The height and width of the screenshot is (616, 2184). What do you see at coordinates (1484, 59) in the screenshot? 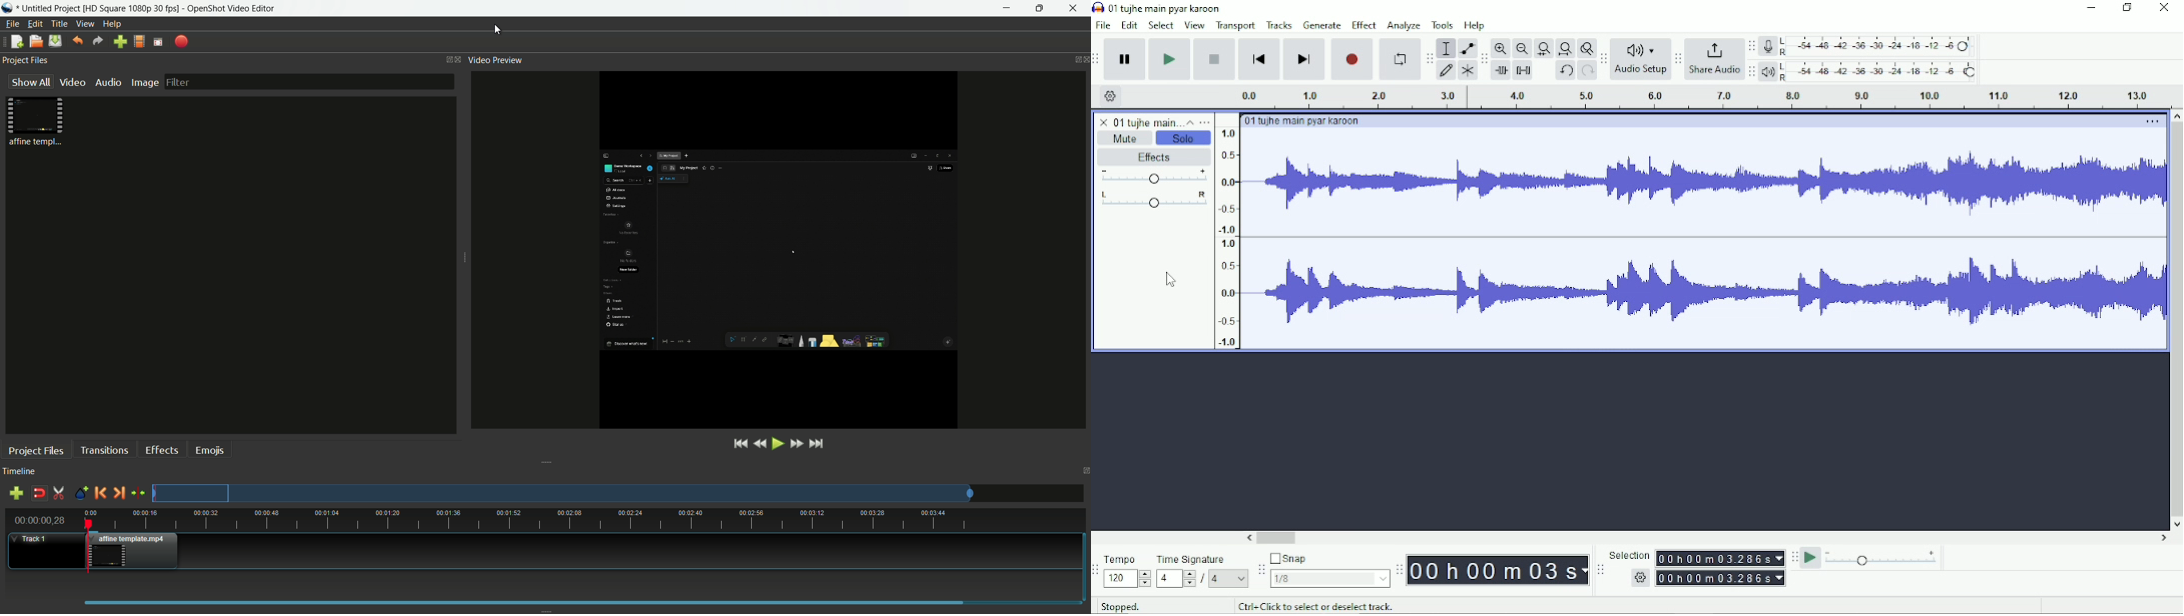
I see `Audacity edit toolbar` at bounding box center [1484, 59].